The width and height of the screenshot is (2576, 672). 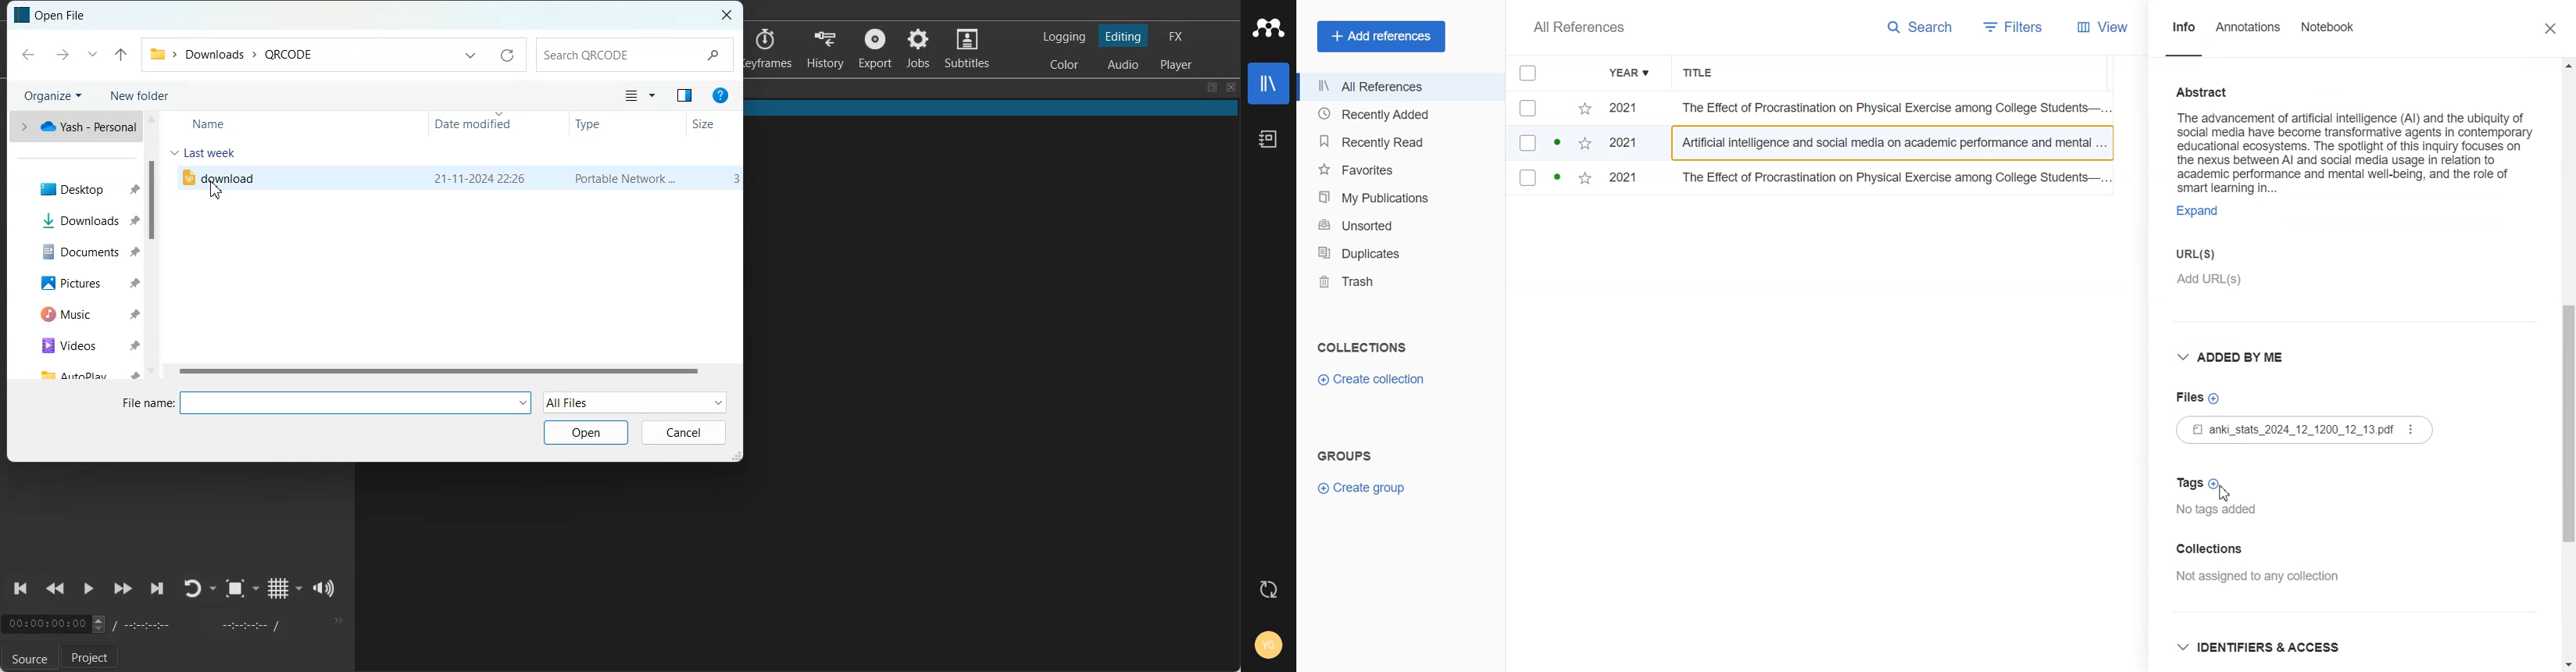 I want to click on 2021, so click(x=1629, y=179).